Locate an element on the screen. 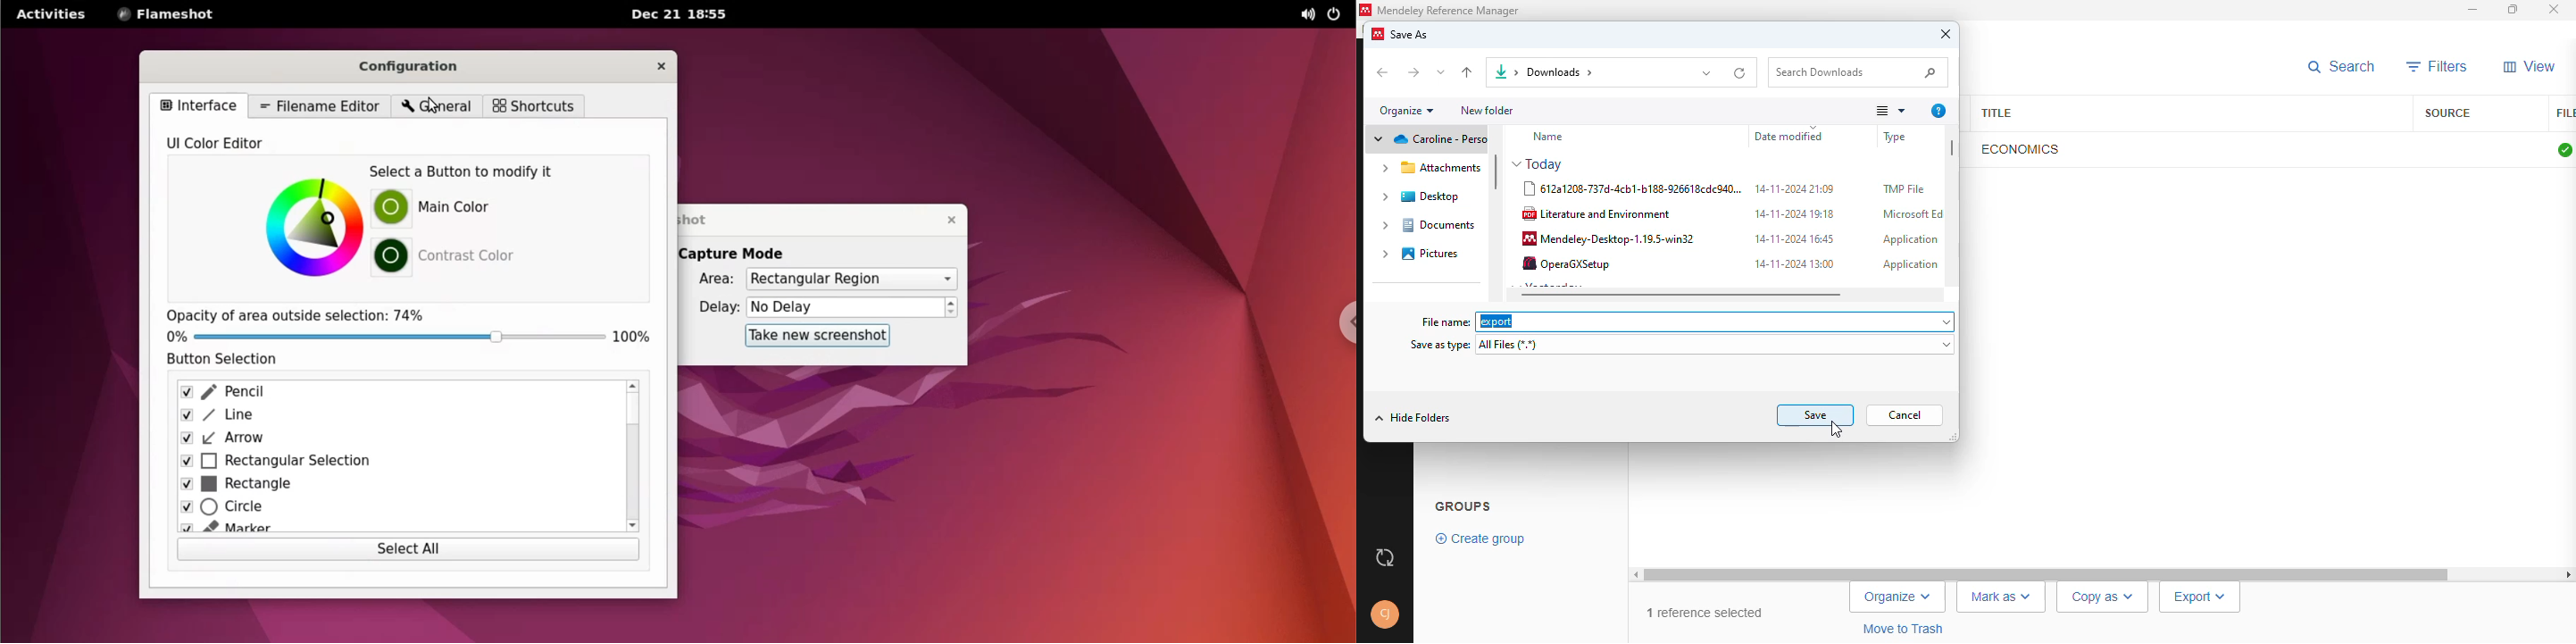 Image resolution: width=2576 pixels, height=644 pixels. name is located at coordinates (1548, 137).